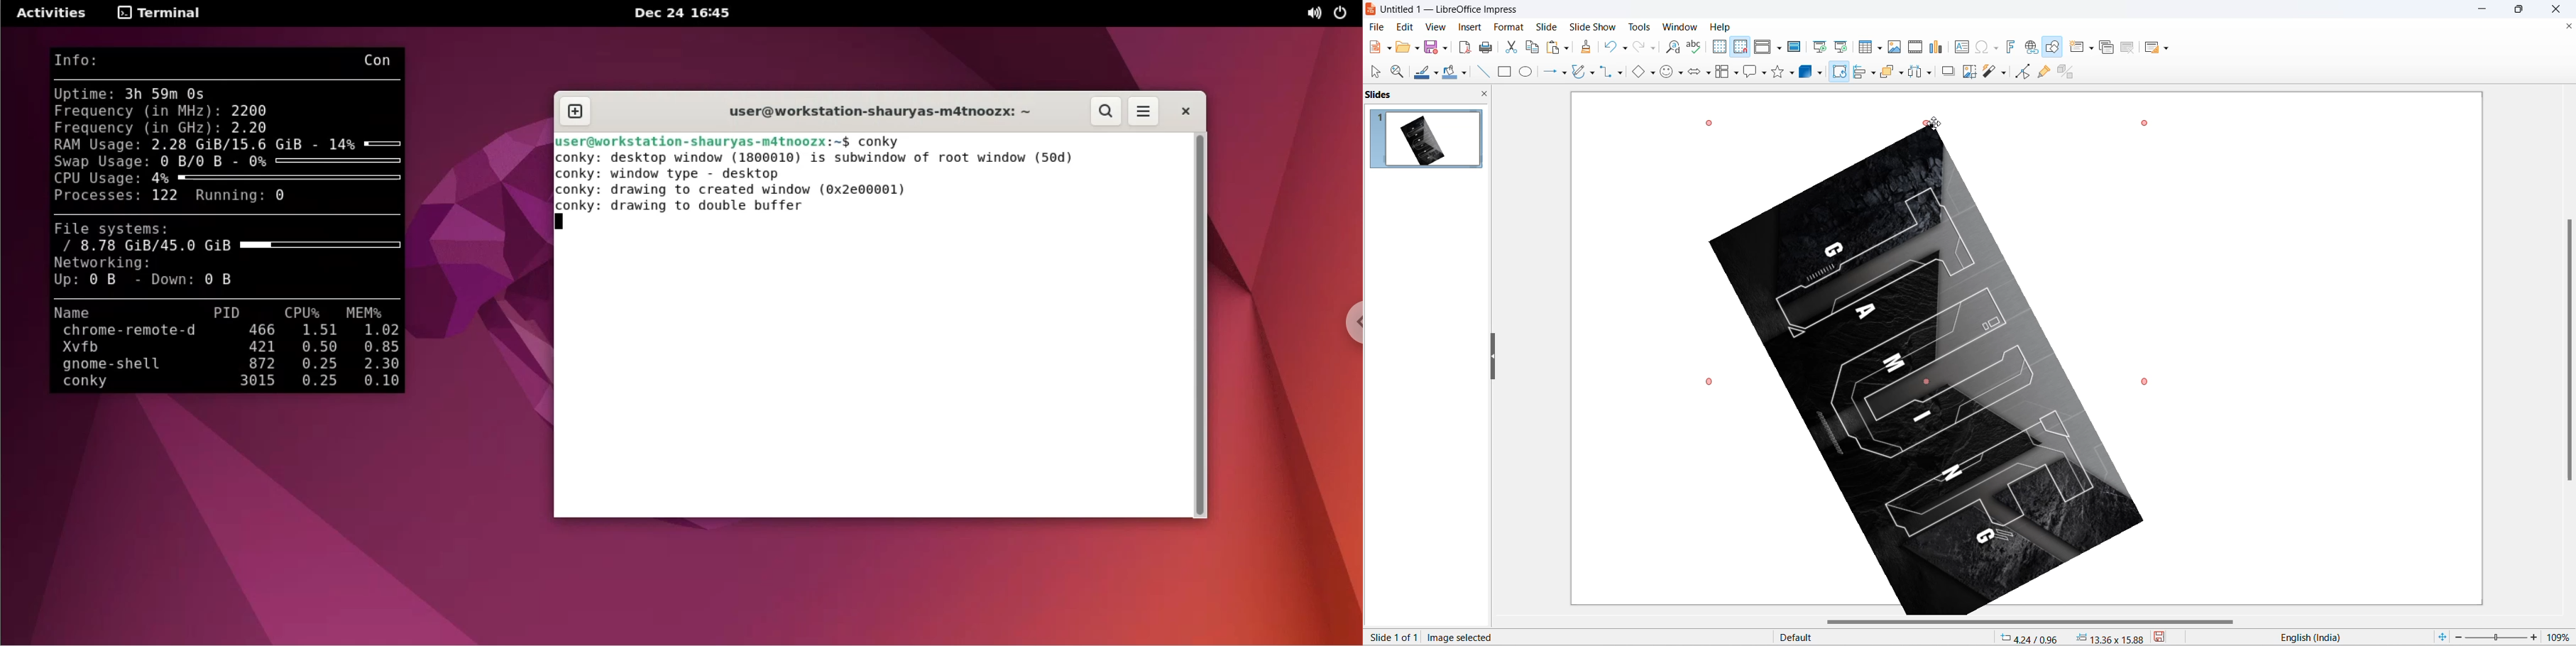  Describe the element at coordinates (1639, 47) in the screenshot. I see `redo` at that location.